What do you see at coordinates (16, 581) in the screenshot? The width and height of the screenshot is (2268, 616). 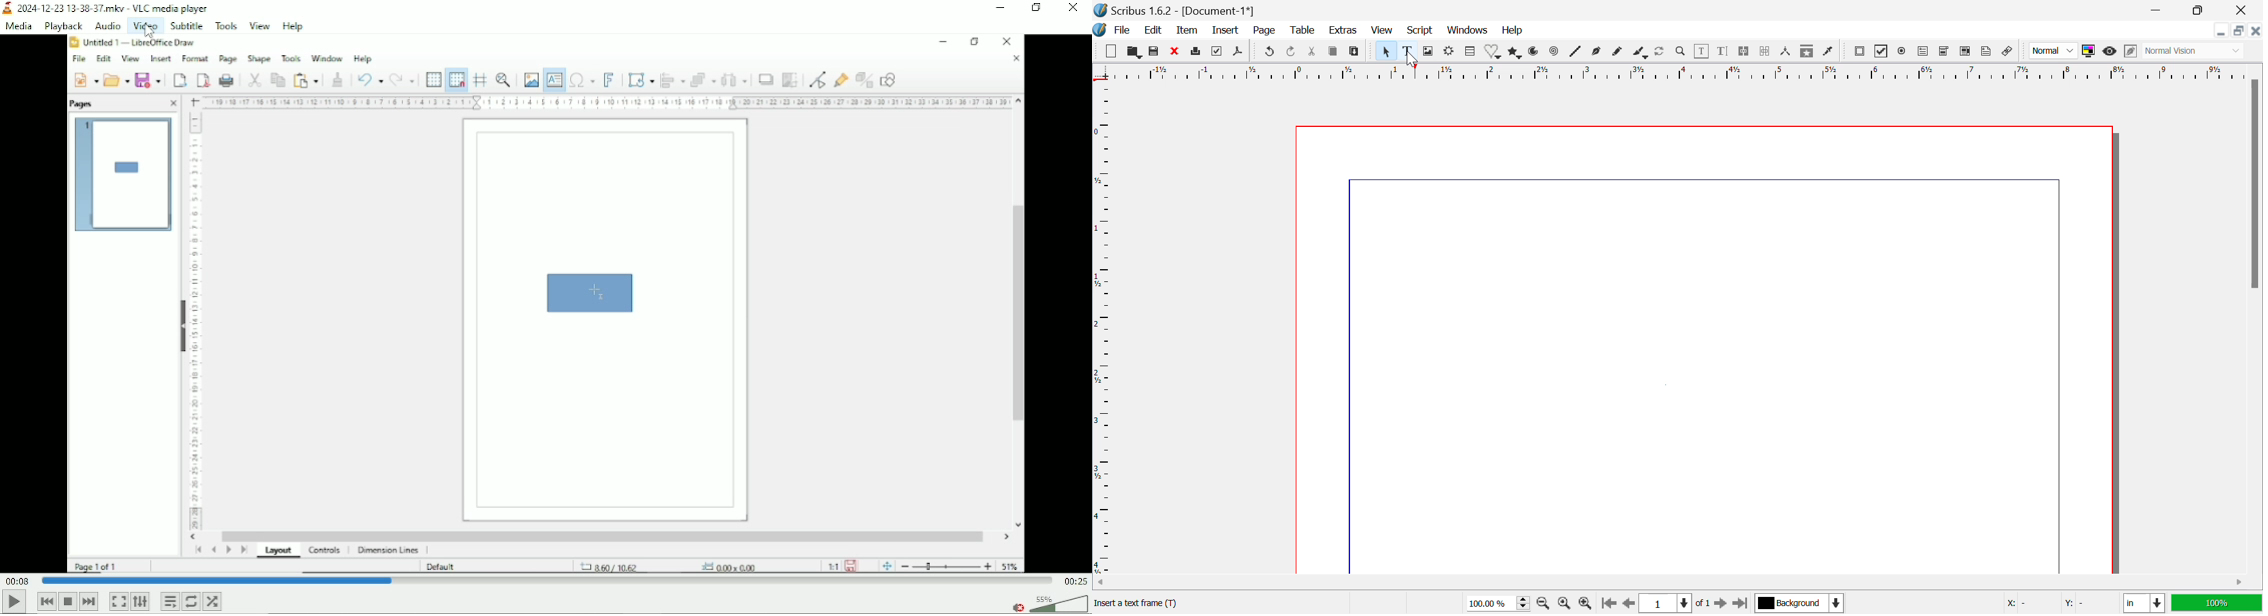 I see `Elapsed time` at bounding box center [16, 581].